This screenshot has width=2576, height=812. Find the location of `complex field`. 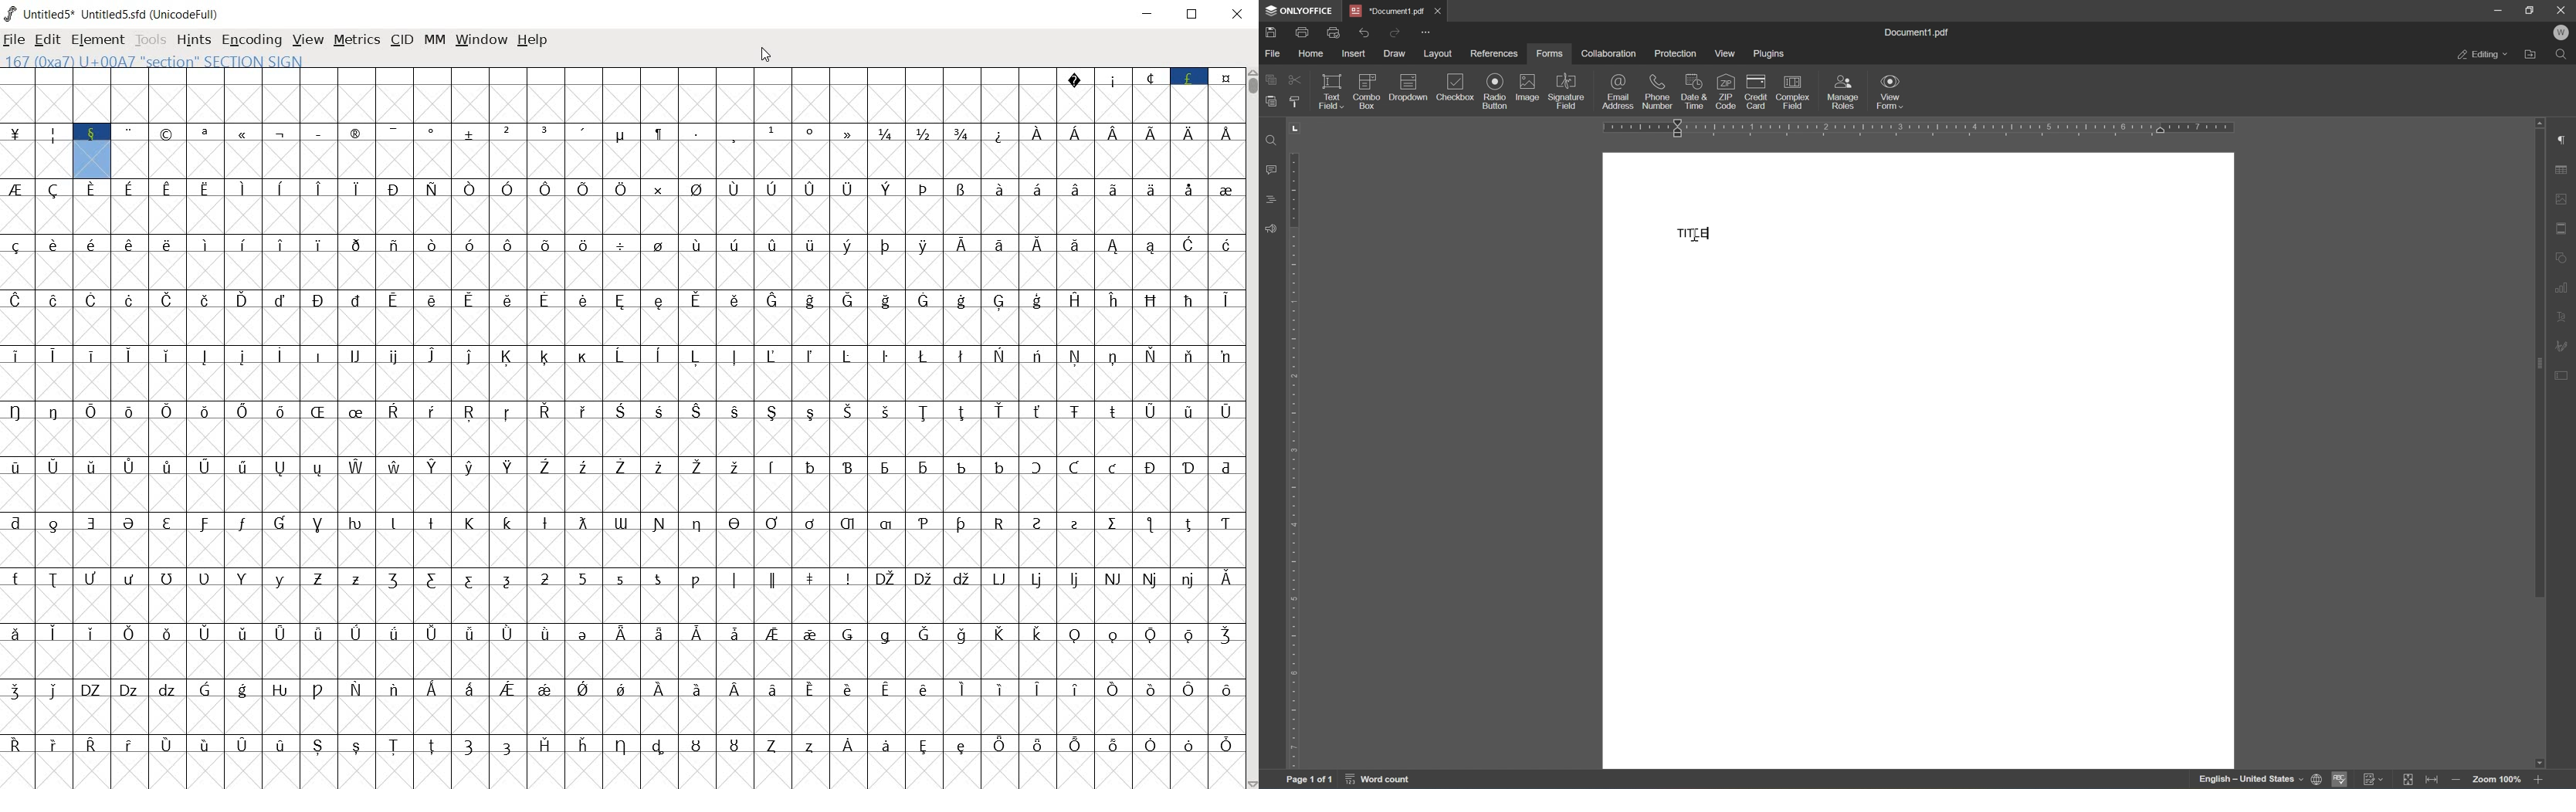

complex field is located at coordinates (1794, 91).